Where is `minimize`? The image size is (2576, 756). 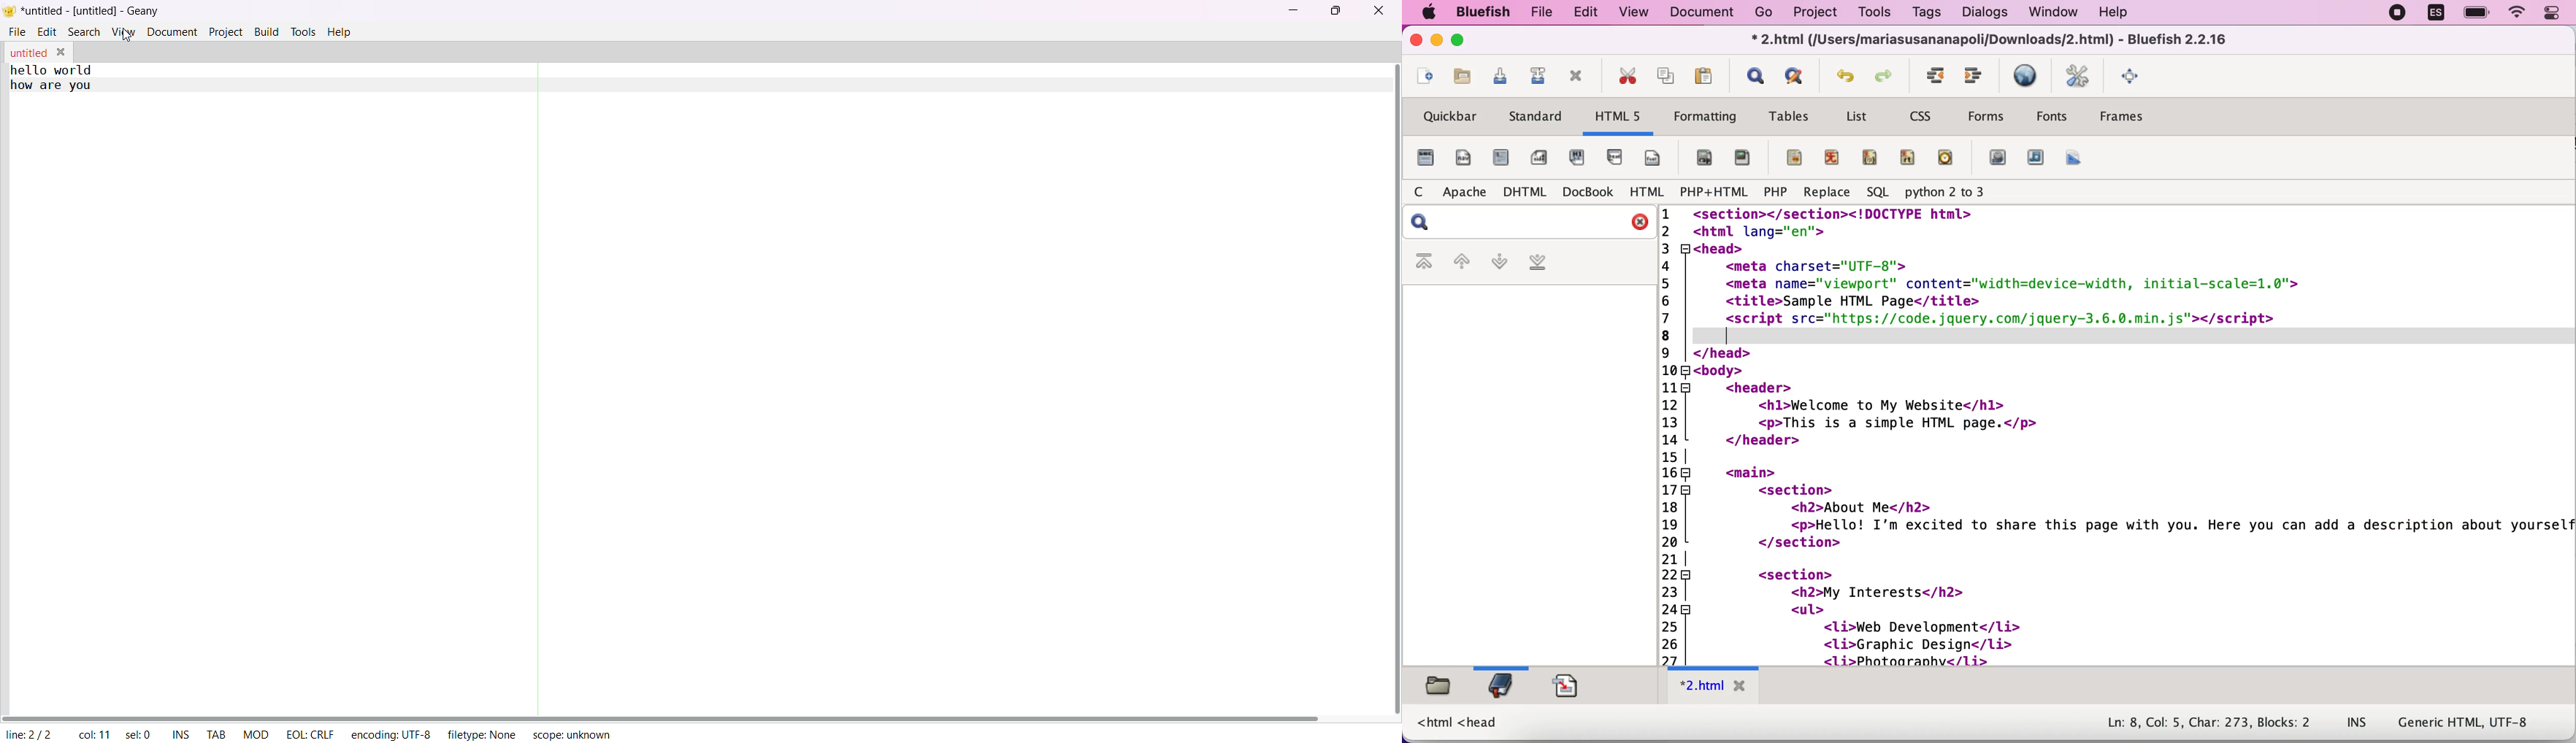
minimize is located at coordinates (1437, 42).